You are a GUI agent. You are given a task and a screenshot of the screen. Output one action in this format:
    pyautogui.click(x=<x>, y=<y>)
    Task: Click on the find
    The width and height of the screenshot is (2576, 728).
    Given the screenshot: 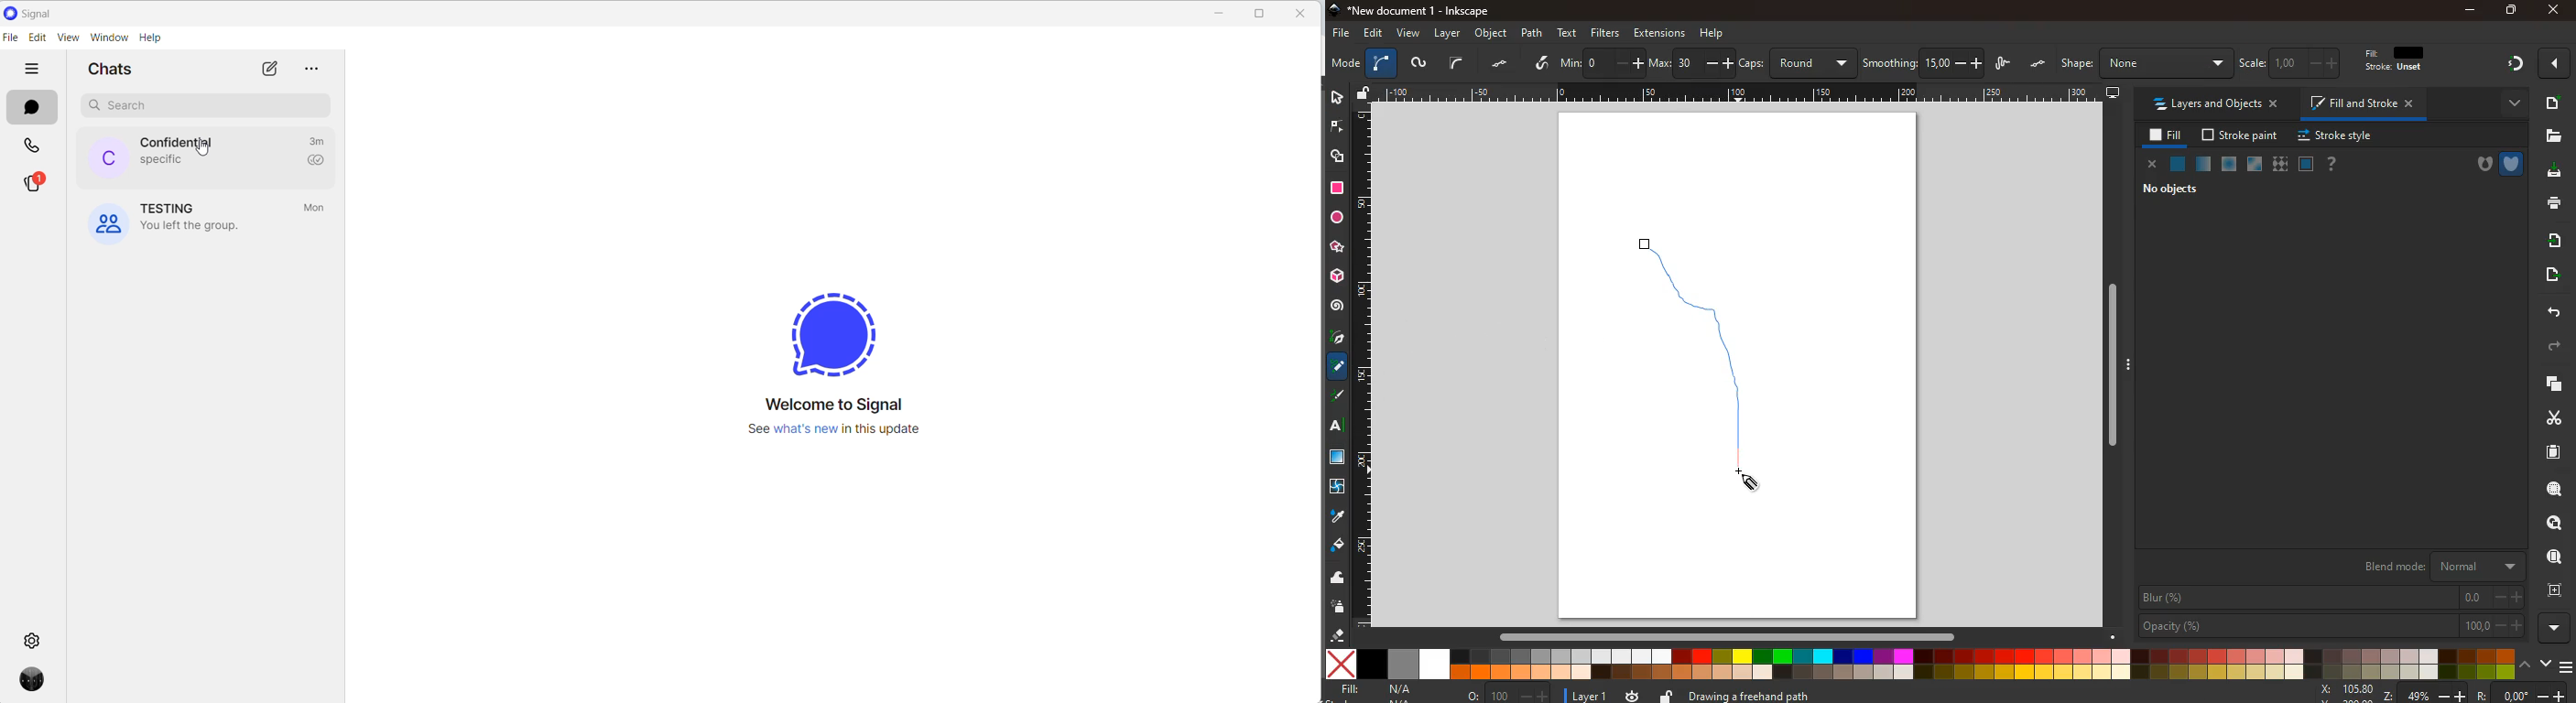 What is the action you would take?
    pyautogui.click(x=2548, y=524)
    